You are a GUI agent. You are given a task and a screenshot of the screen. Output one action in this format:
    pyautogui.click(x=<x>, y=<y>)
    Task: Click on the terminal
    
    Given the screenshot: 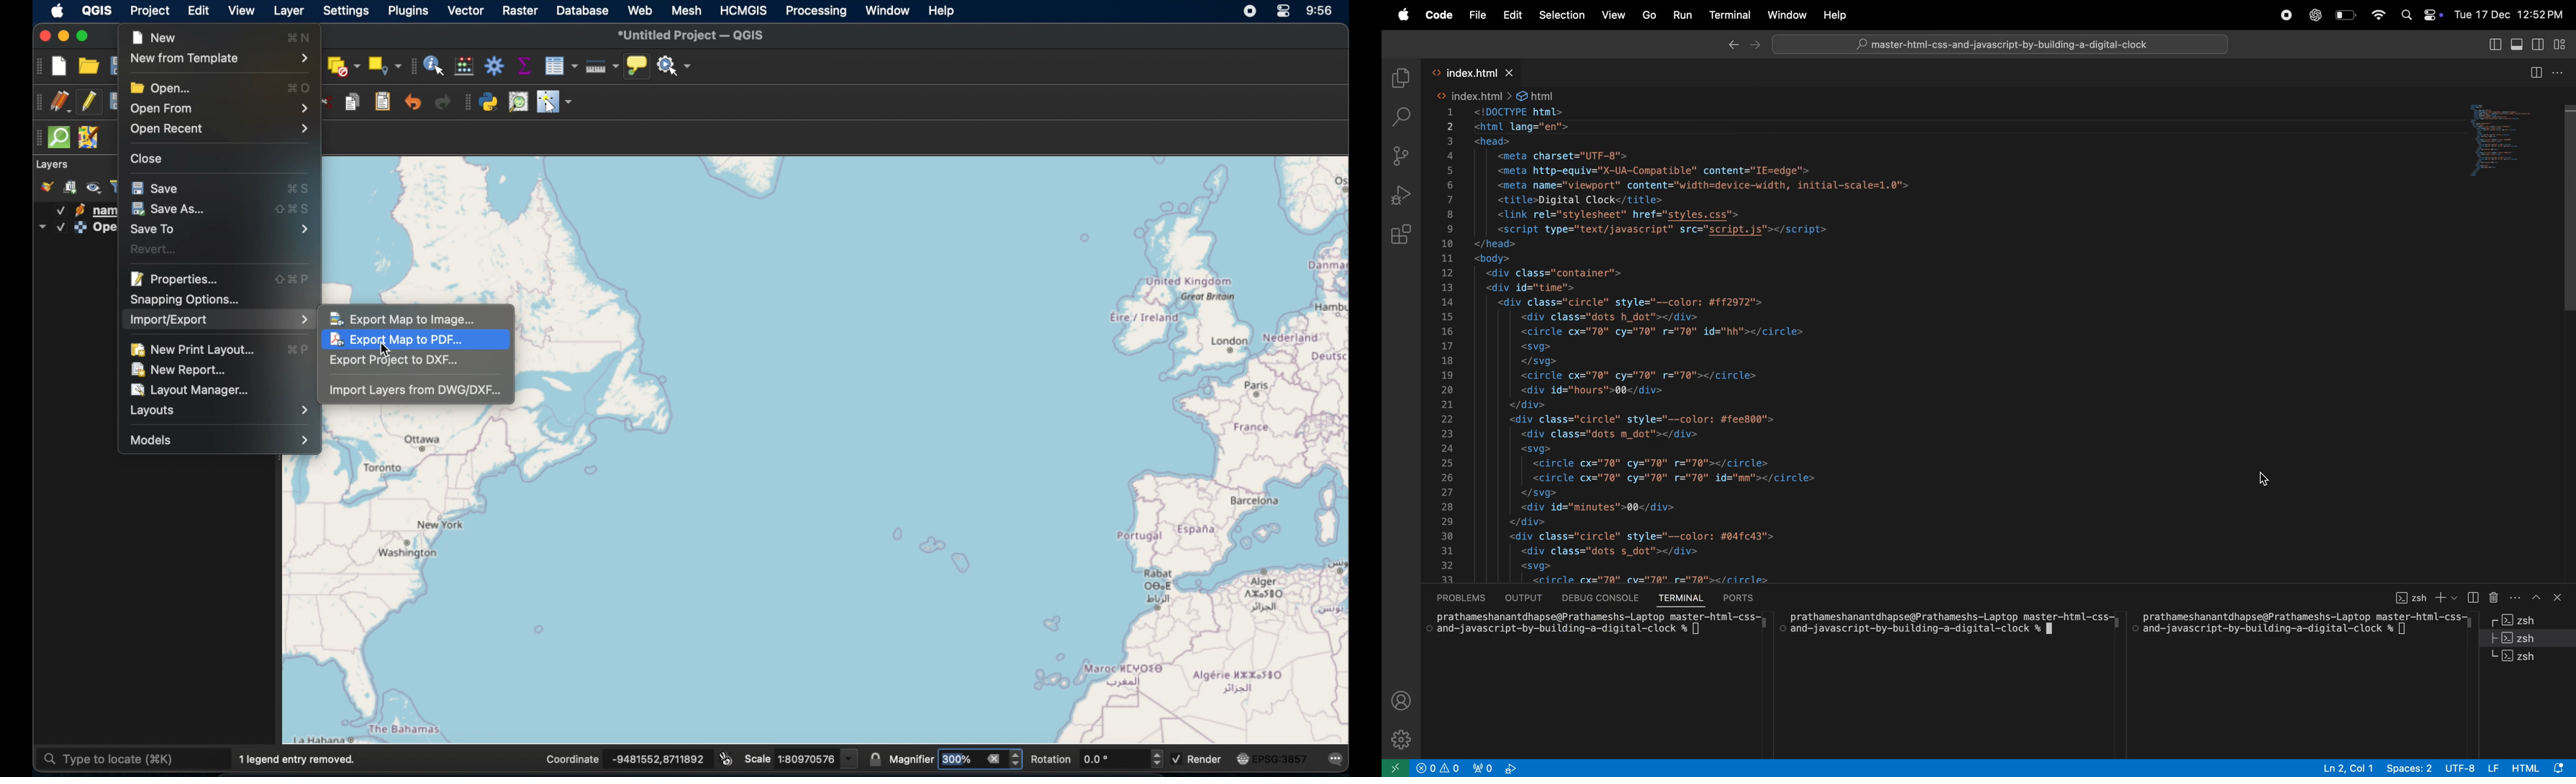 What is the action you would take?
    pyautogui.click(x=1681, y=596)
    